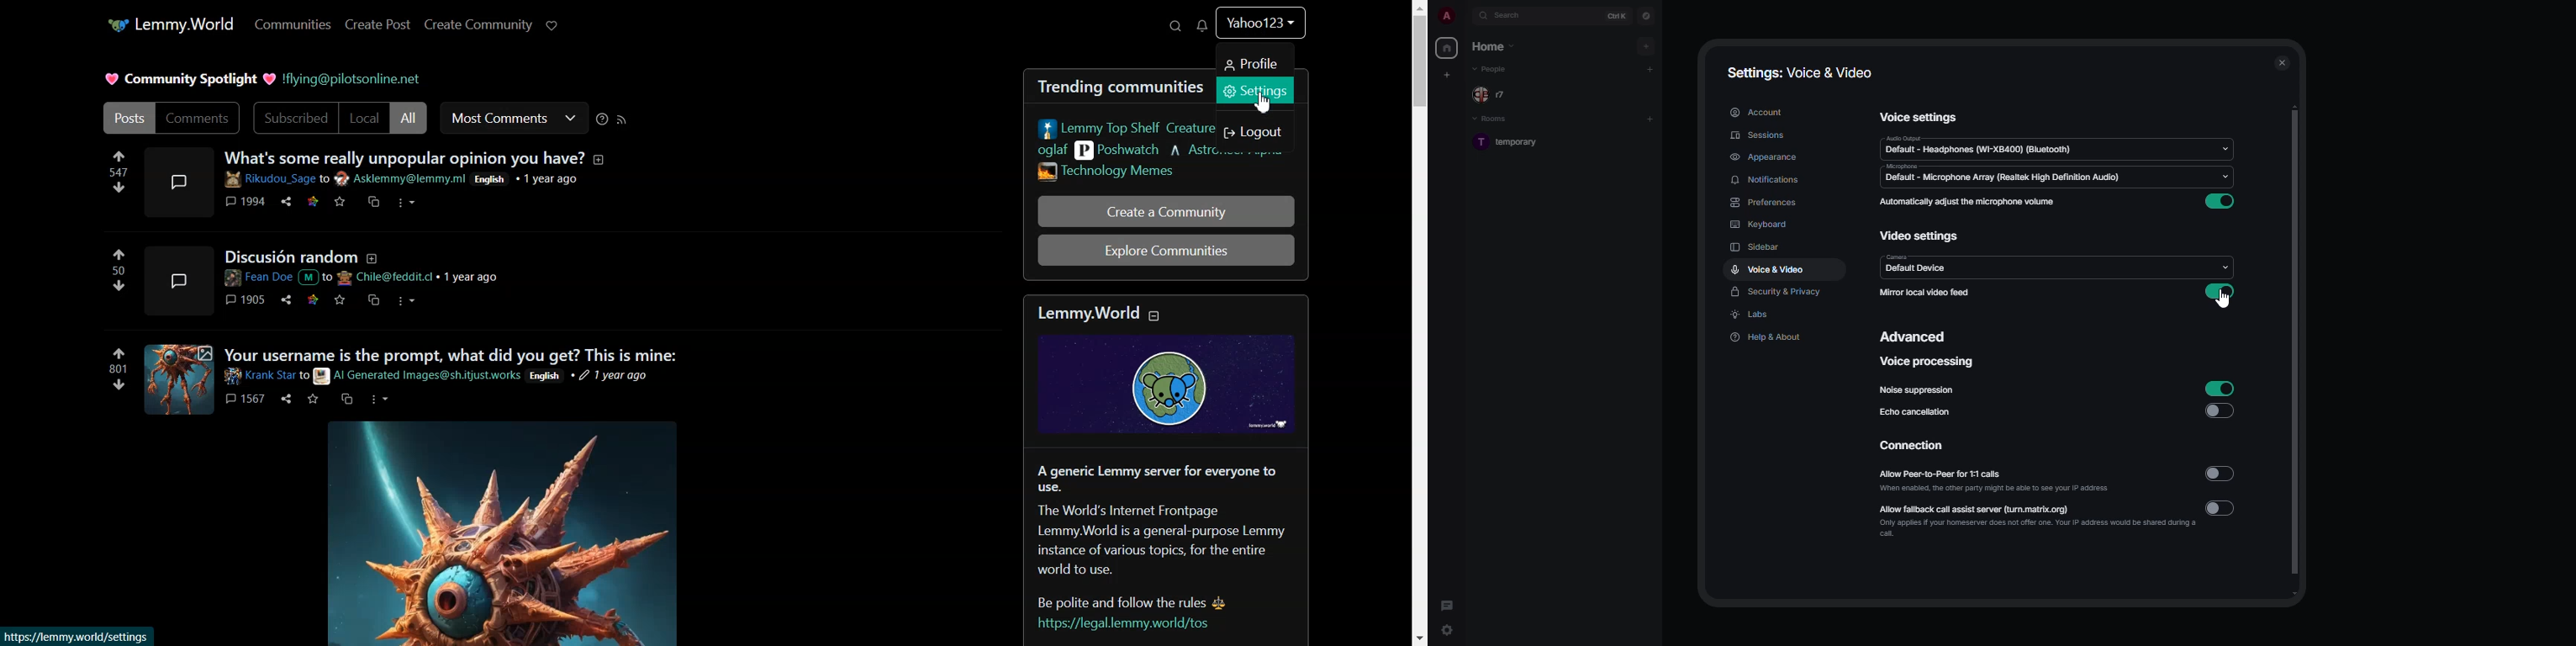 This screenshot has height=672, width=2576. What do you see at coordinates (1916, 264) in the screenshot?
I see `camera default` at bounding box center [1916, 264].